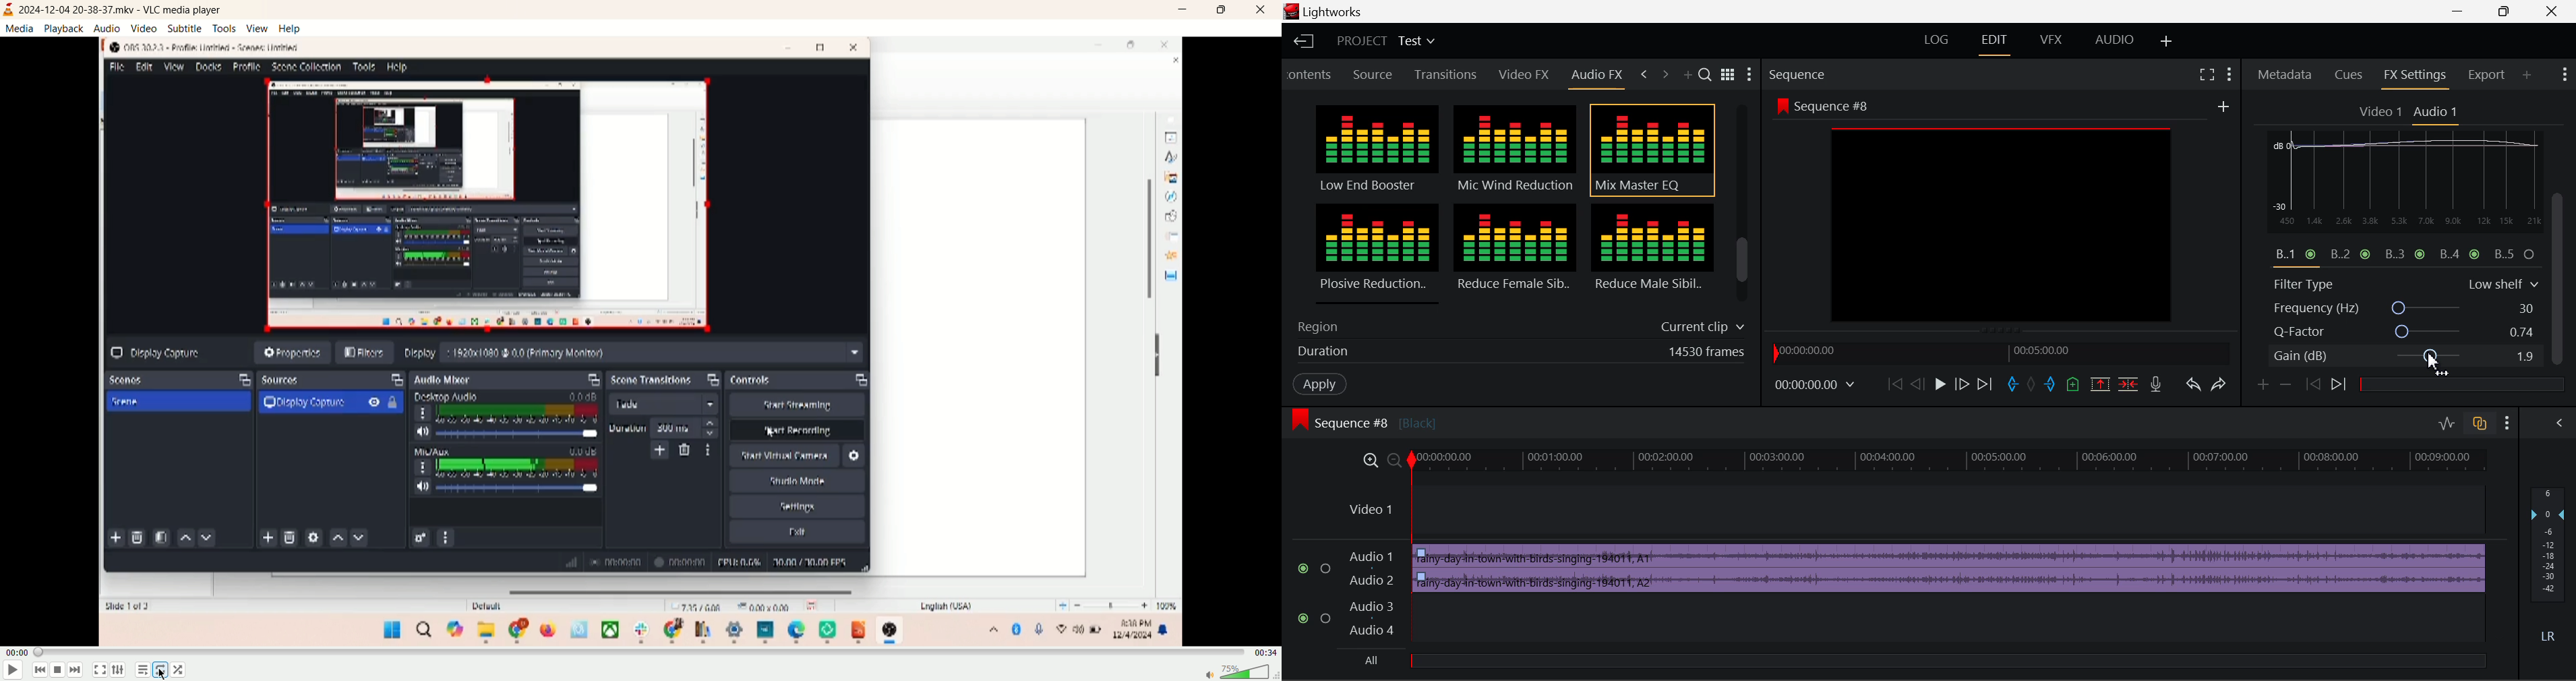 The width and height of the screenshot is (2576, 700). Describe the element at coordinates (2480, 424) in the screenshot. I see `Toggle Auto Track Sync` at that location.